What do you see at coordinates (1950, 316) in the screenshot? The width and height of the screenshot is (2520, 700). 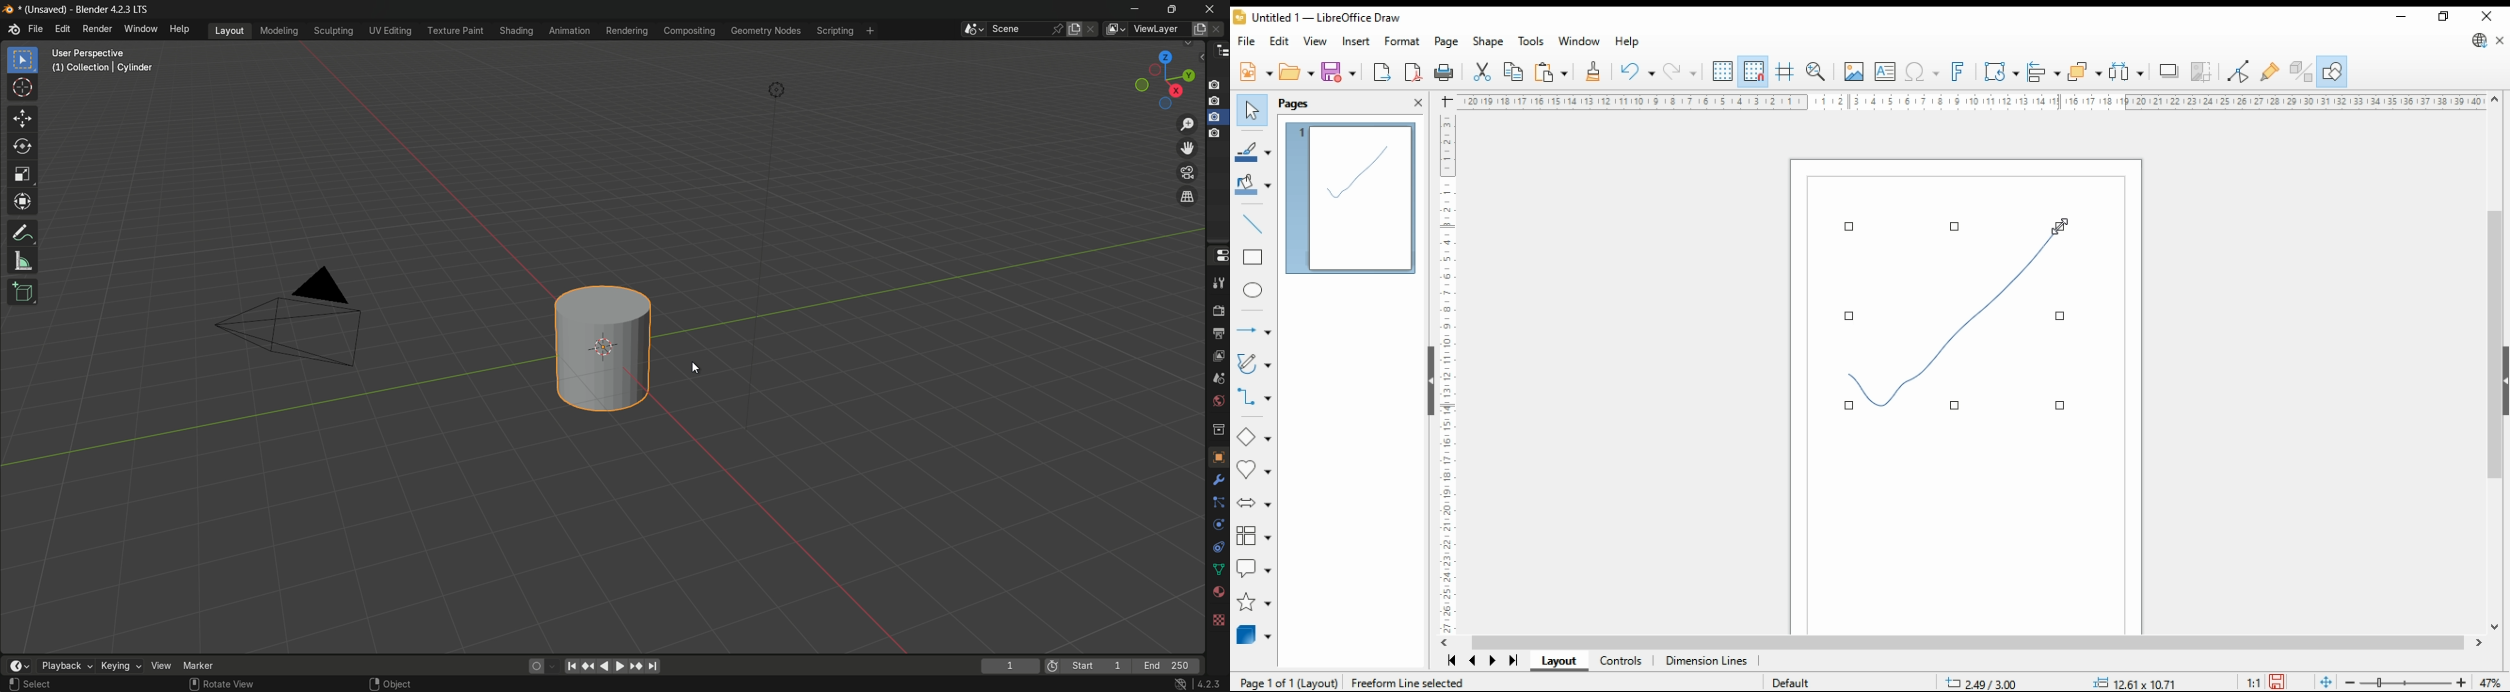 I see `new shape` at bounding box center [1950, 316].